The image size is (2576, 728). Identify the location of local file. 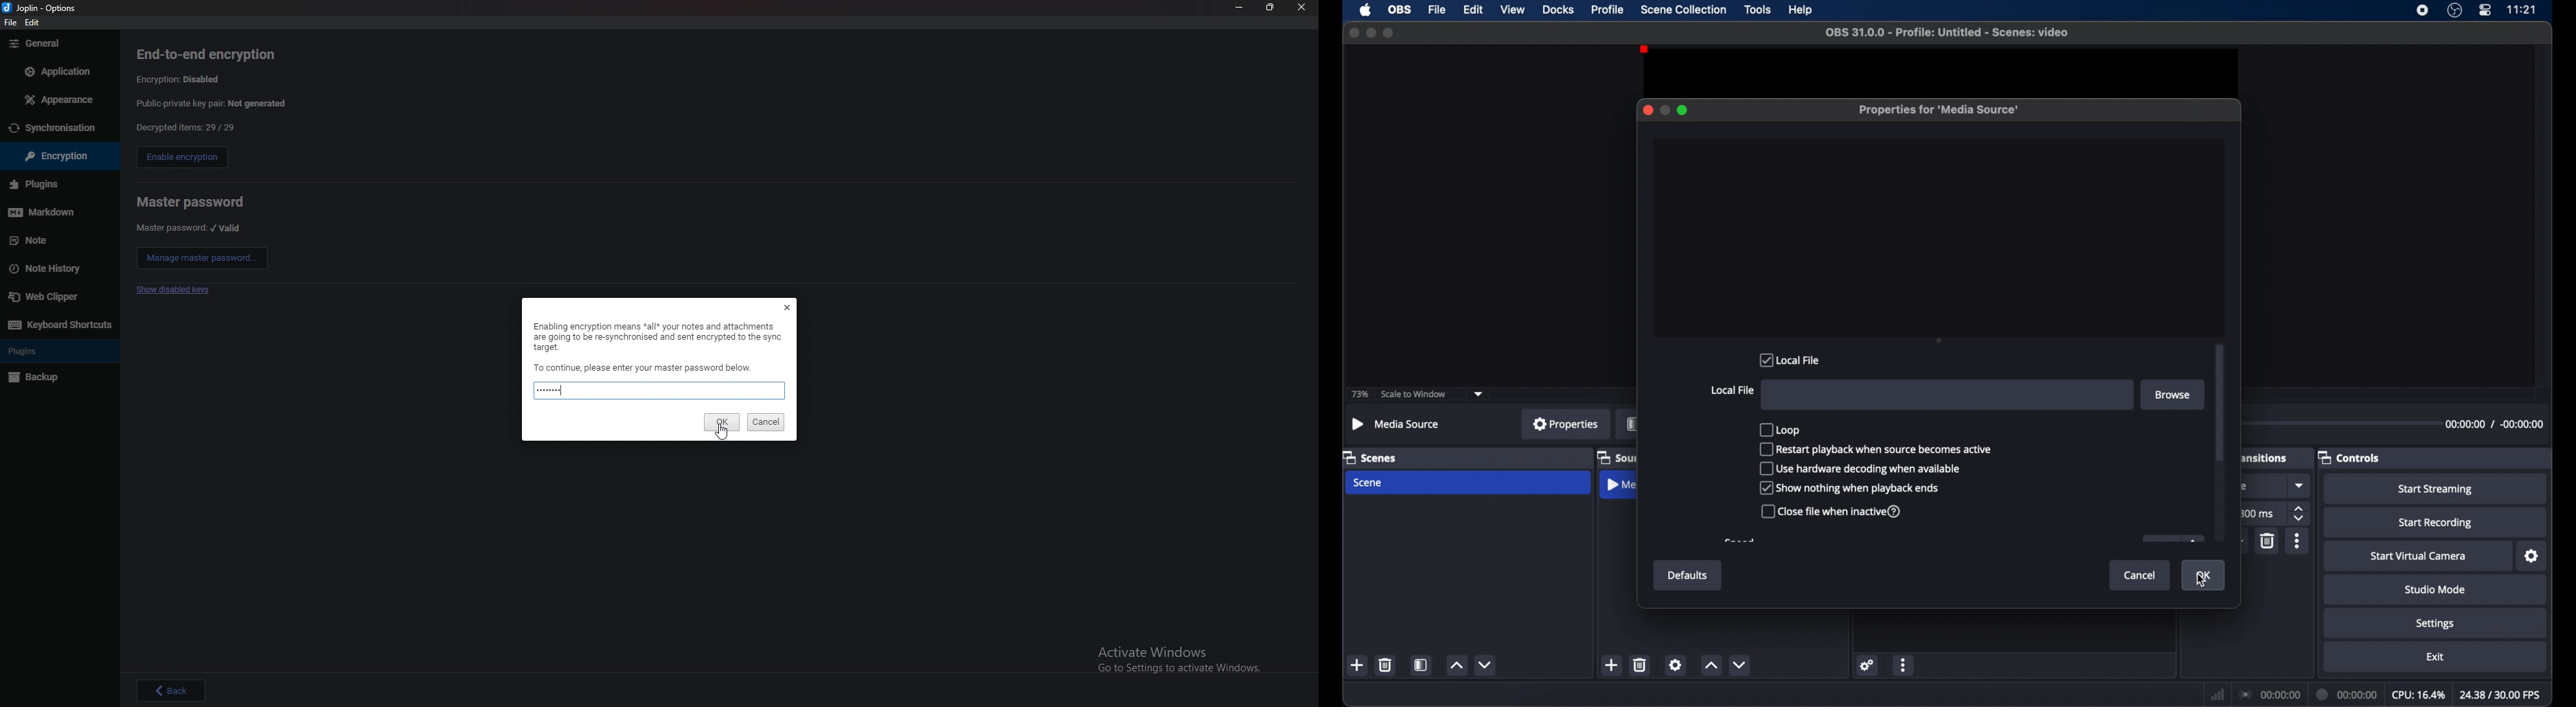
(1732, 390).